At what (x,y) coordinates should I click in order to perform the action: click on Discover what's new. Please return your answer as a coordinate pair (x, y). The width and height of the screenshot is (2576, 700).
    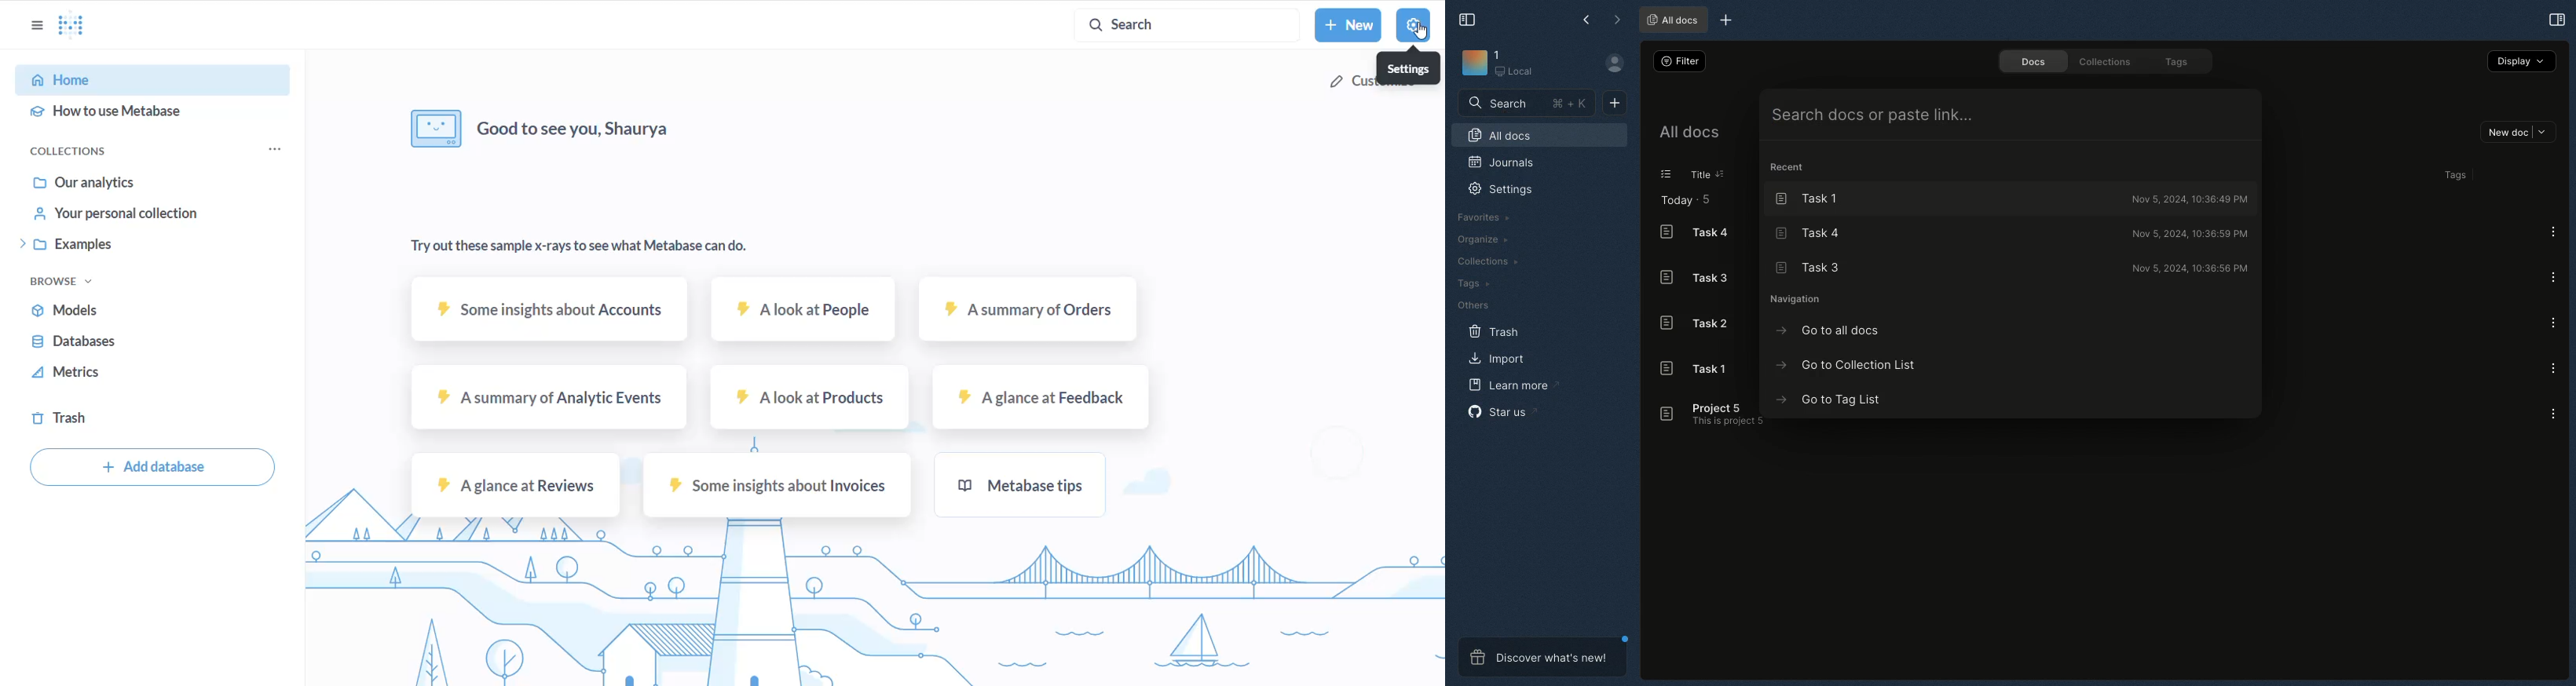
    Looking at the image, I should click on (1542, 655).